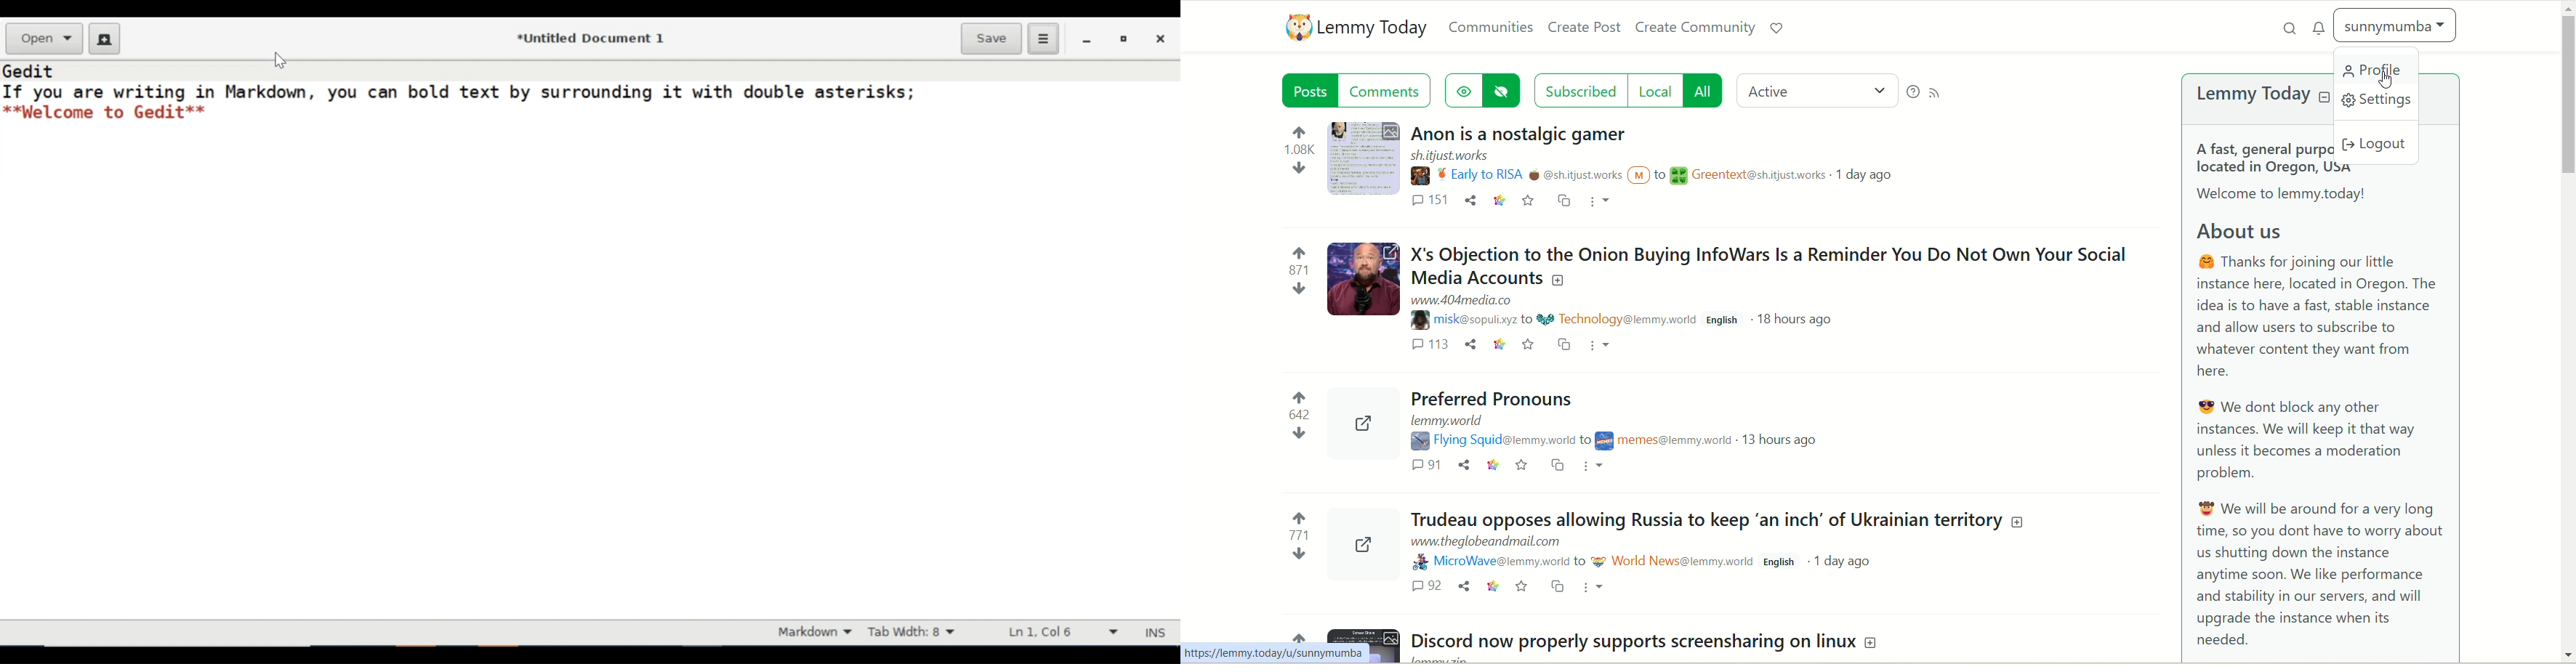 This screenshot has height=672, width=2576. Describe the element at coordinates (1361, 273) in the screenshot. I see `Image of the post that can be expanded` at that location.